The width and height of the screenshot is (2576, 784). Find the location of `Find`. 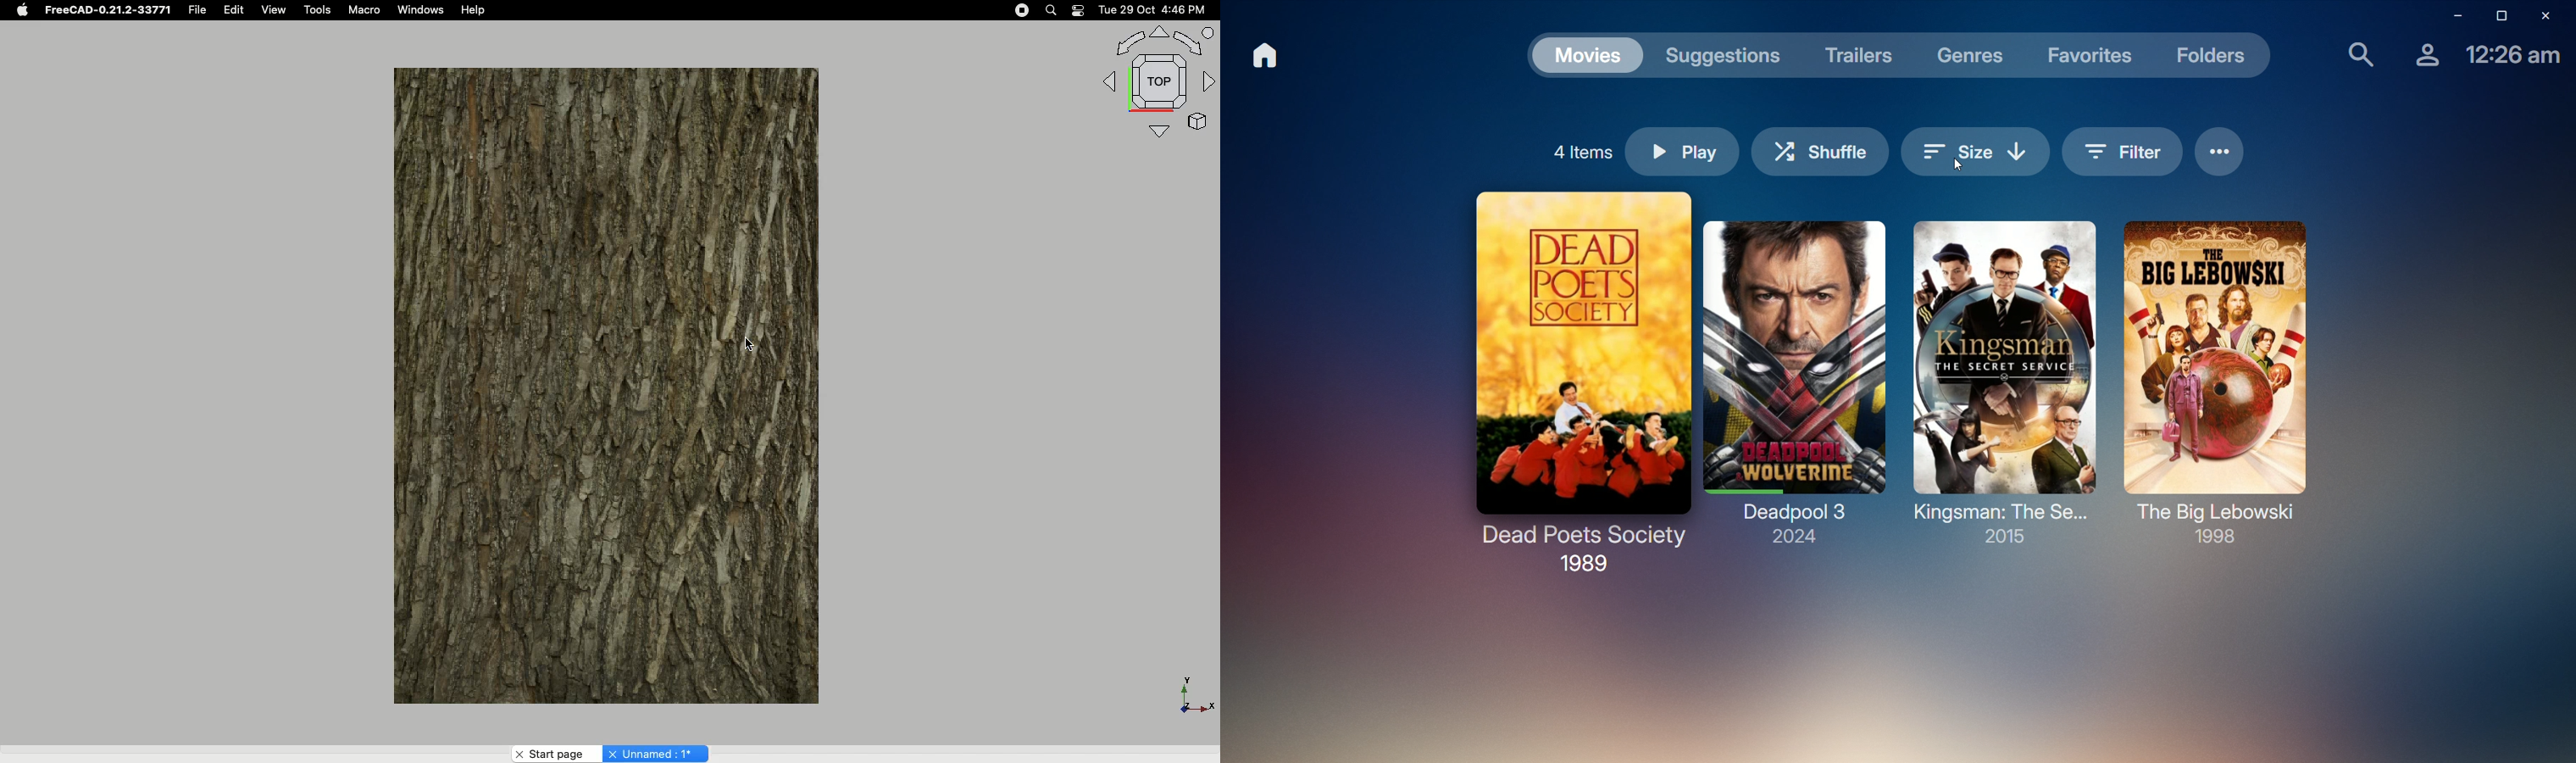

Find is located at coordinates (2353, 57).